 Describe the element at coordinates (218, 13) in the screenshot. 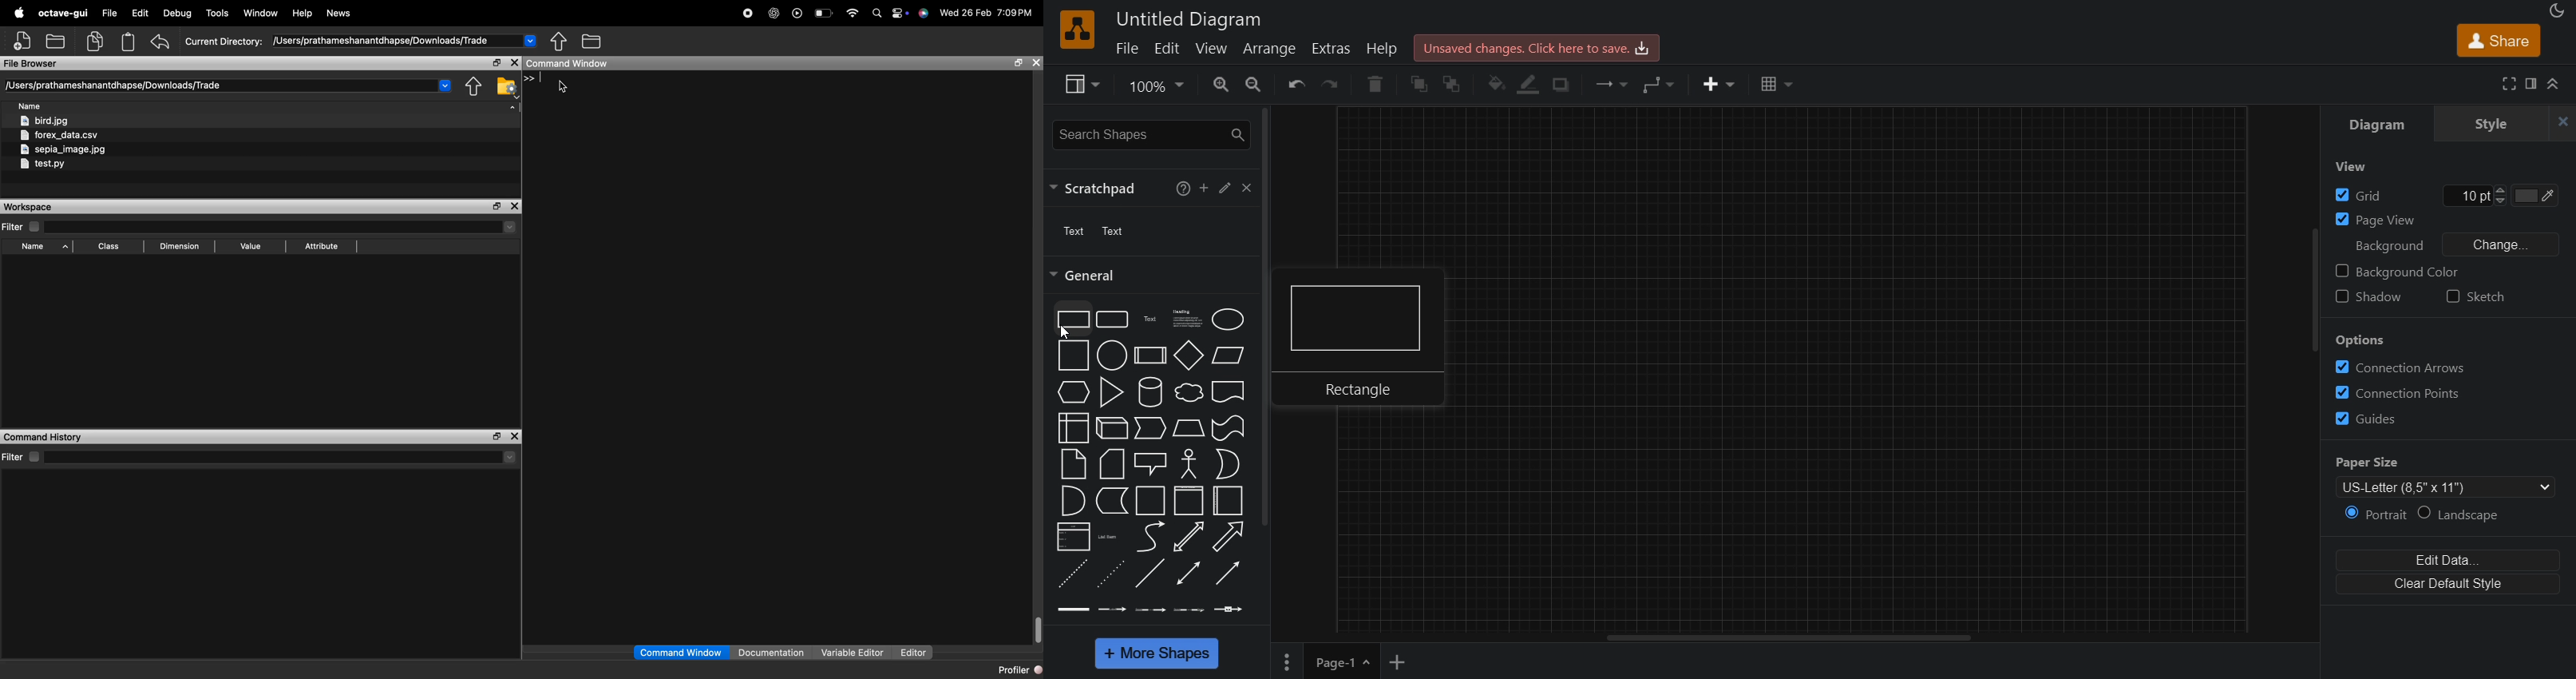

I see `tools` at that location.